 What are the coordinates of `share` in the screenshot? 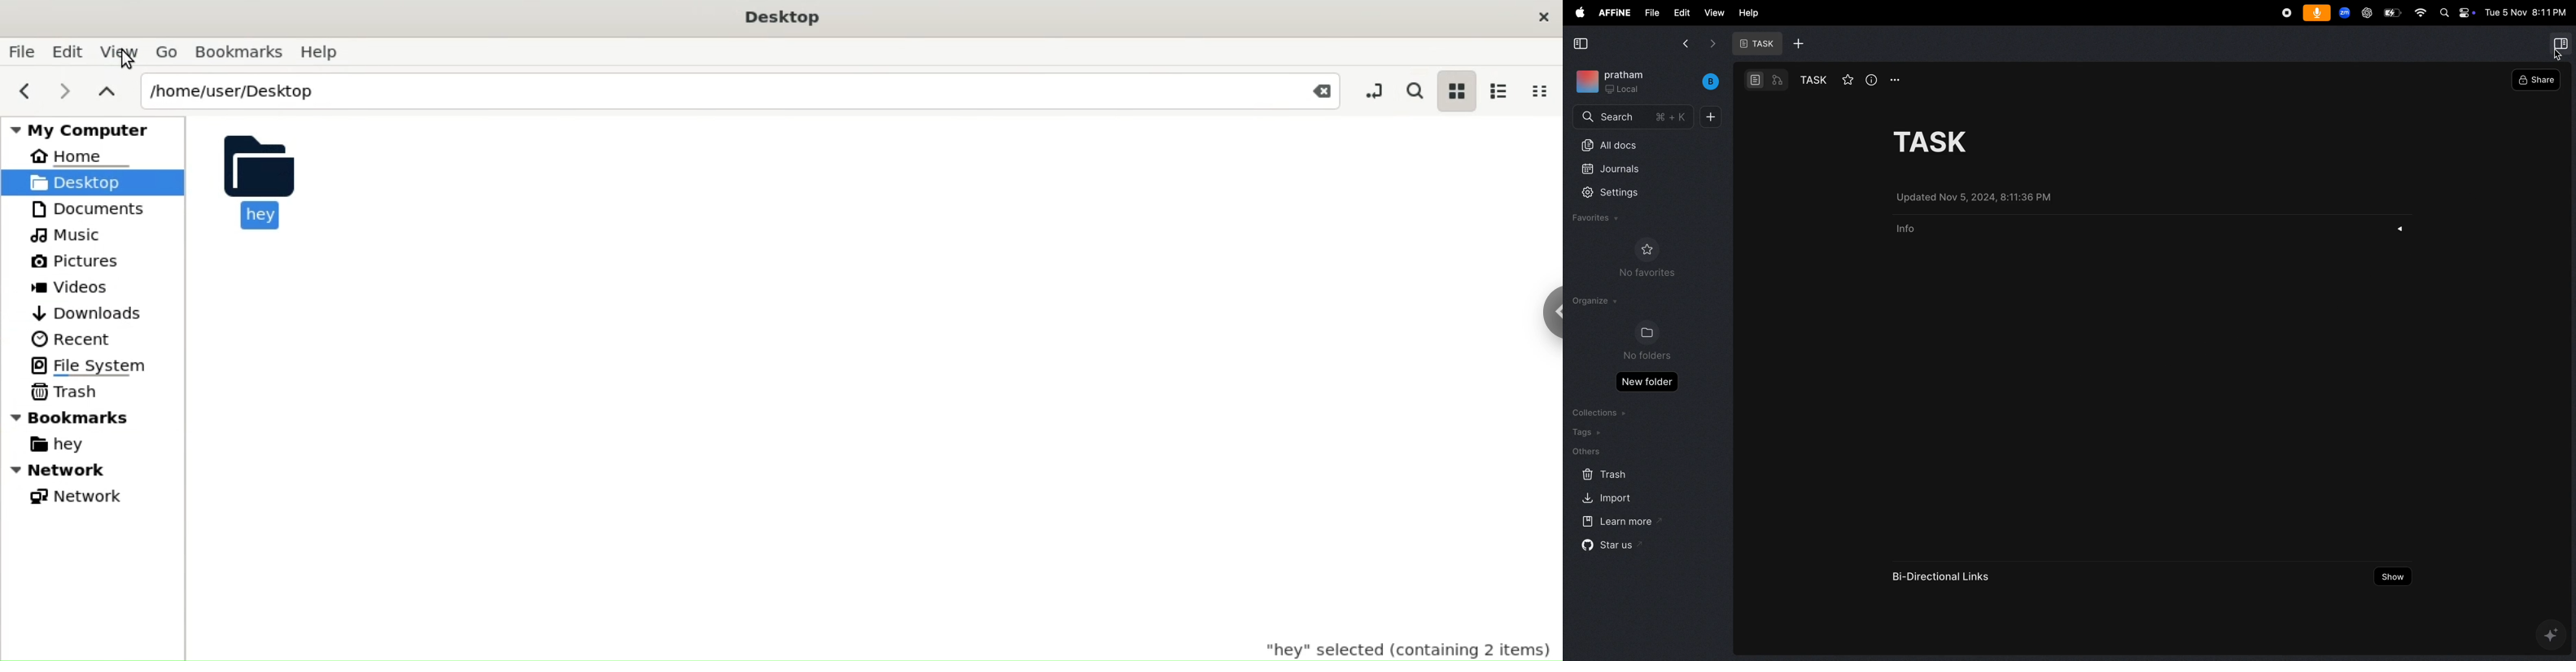 It's located at (2538, 79).